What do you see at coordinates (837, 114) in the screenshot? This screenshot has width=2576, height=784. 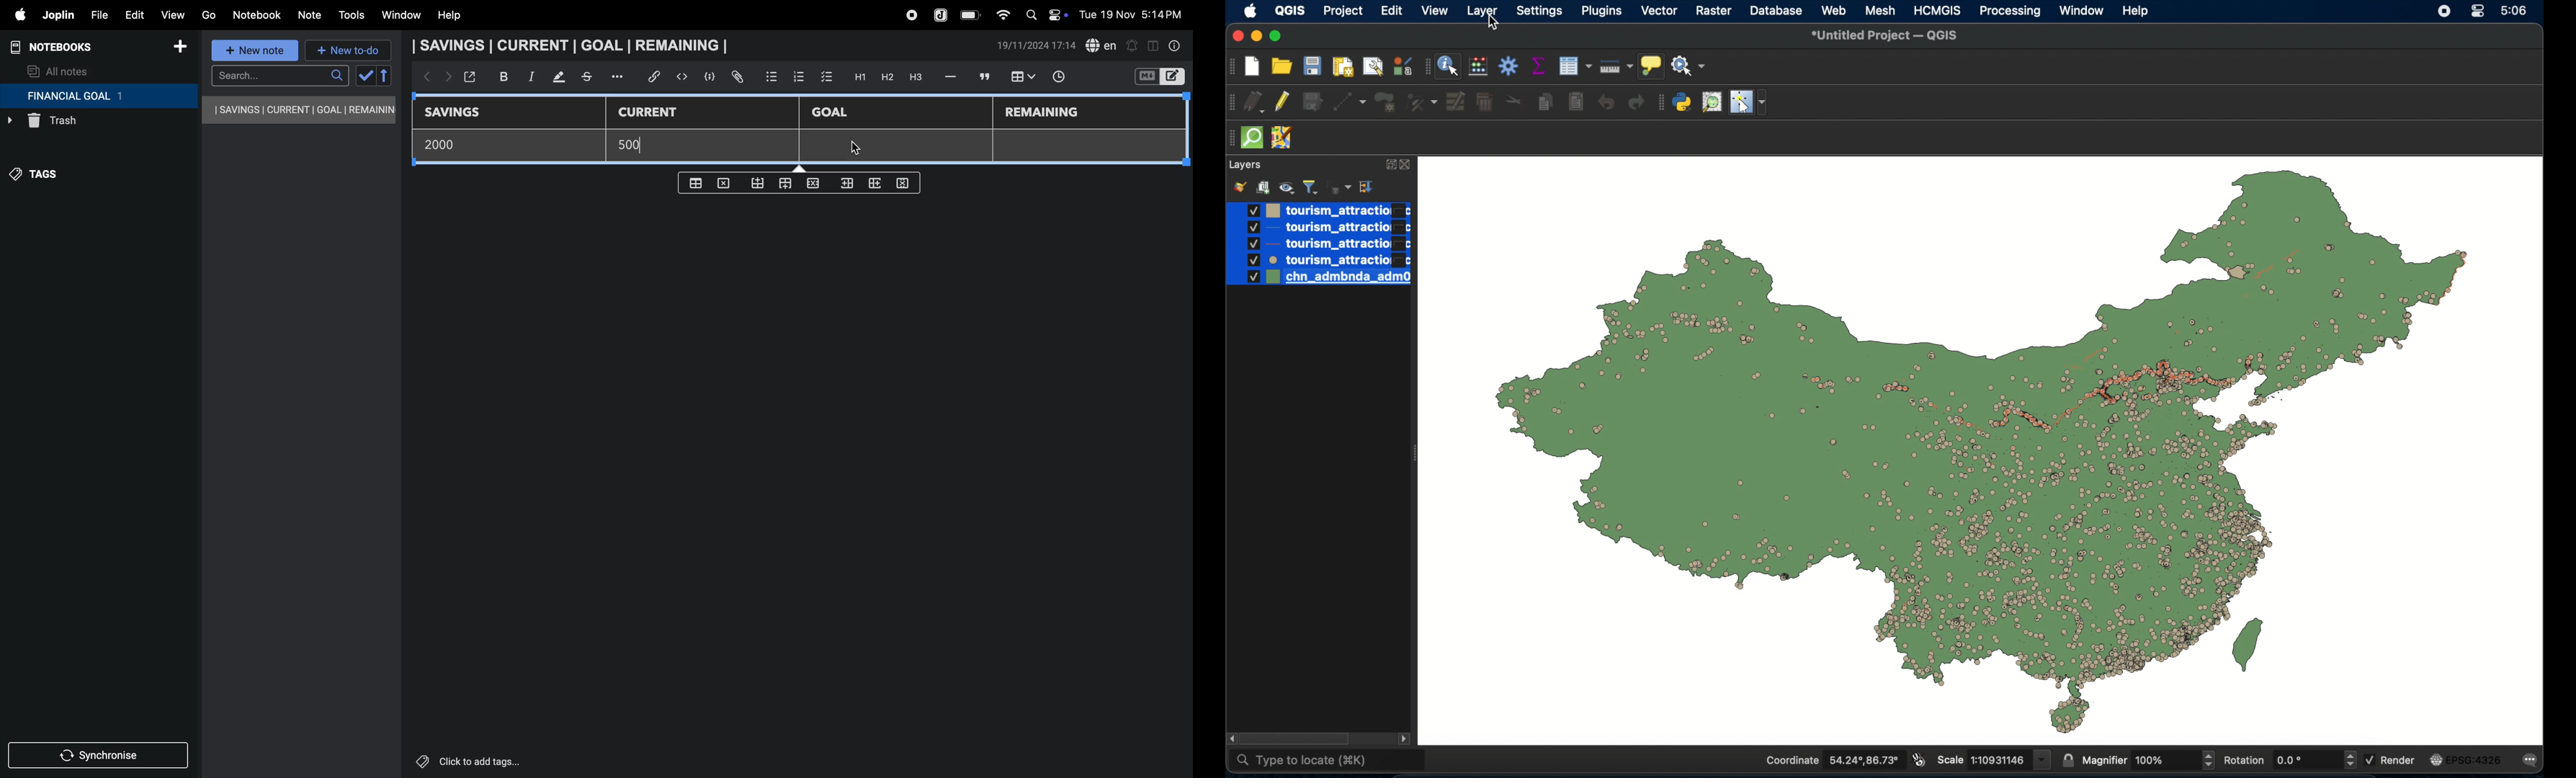 I see `Goal` at bounding box center [837, 114].